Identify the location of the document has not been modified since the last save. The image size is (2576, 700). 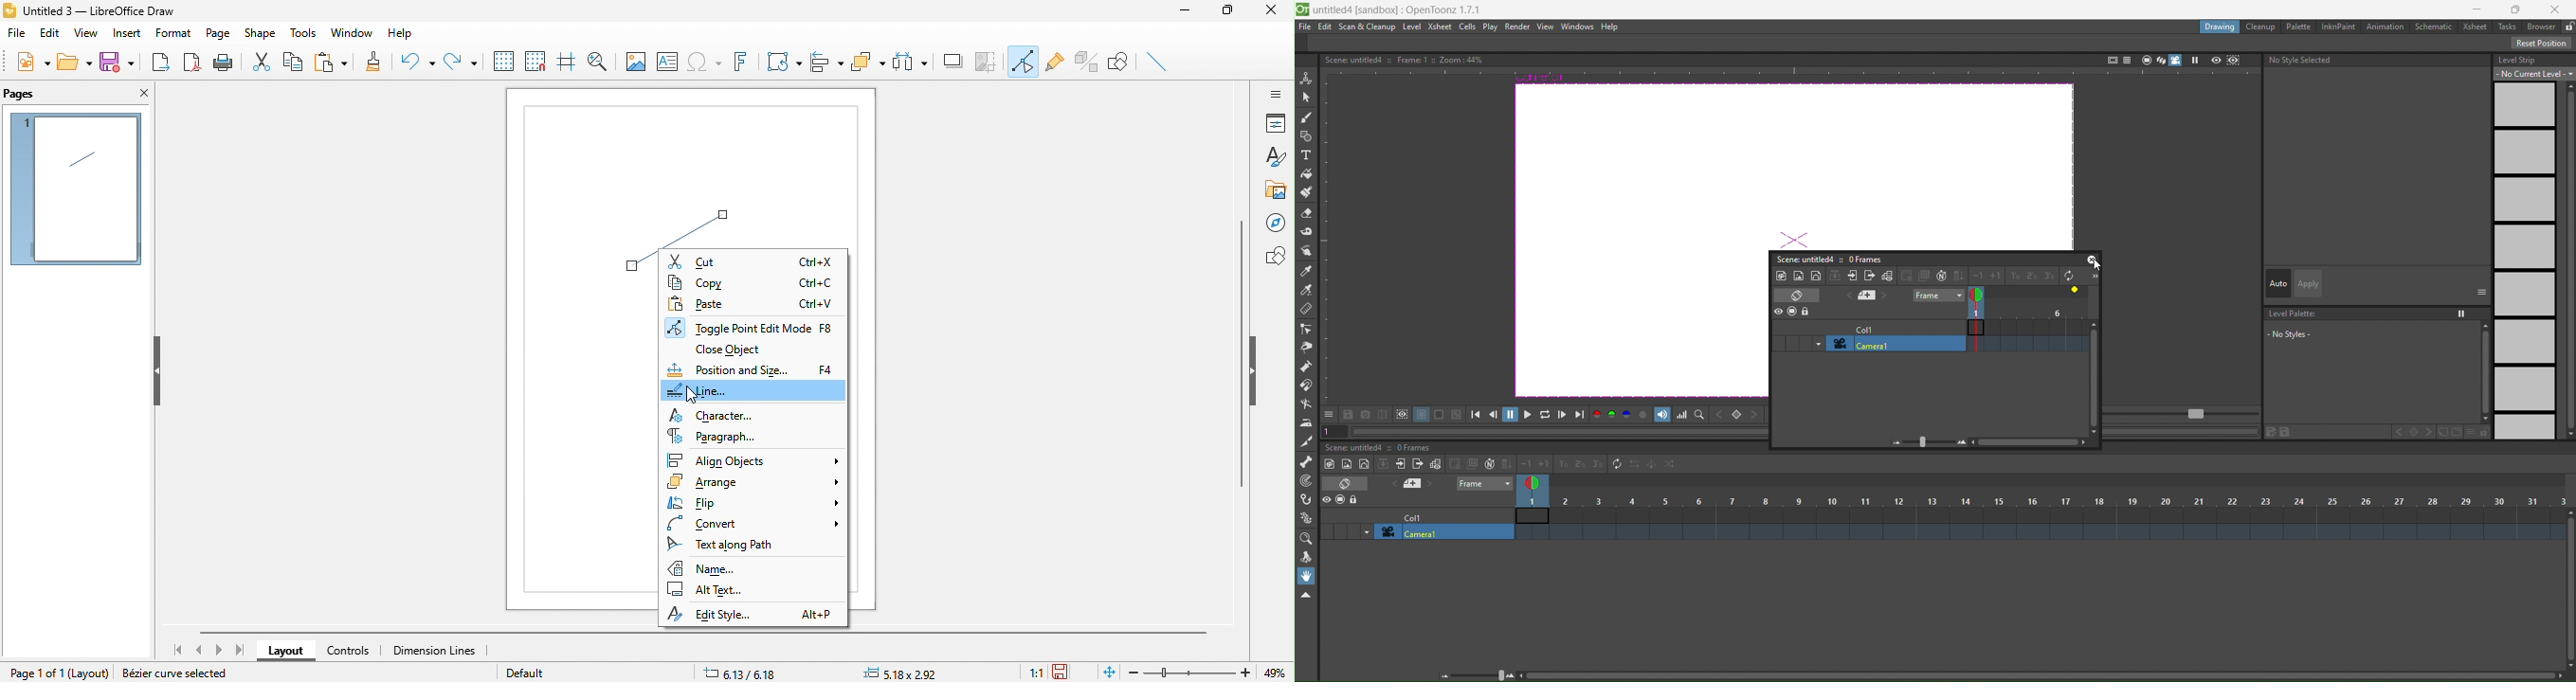
(1068, 672).